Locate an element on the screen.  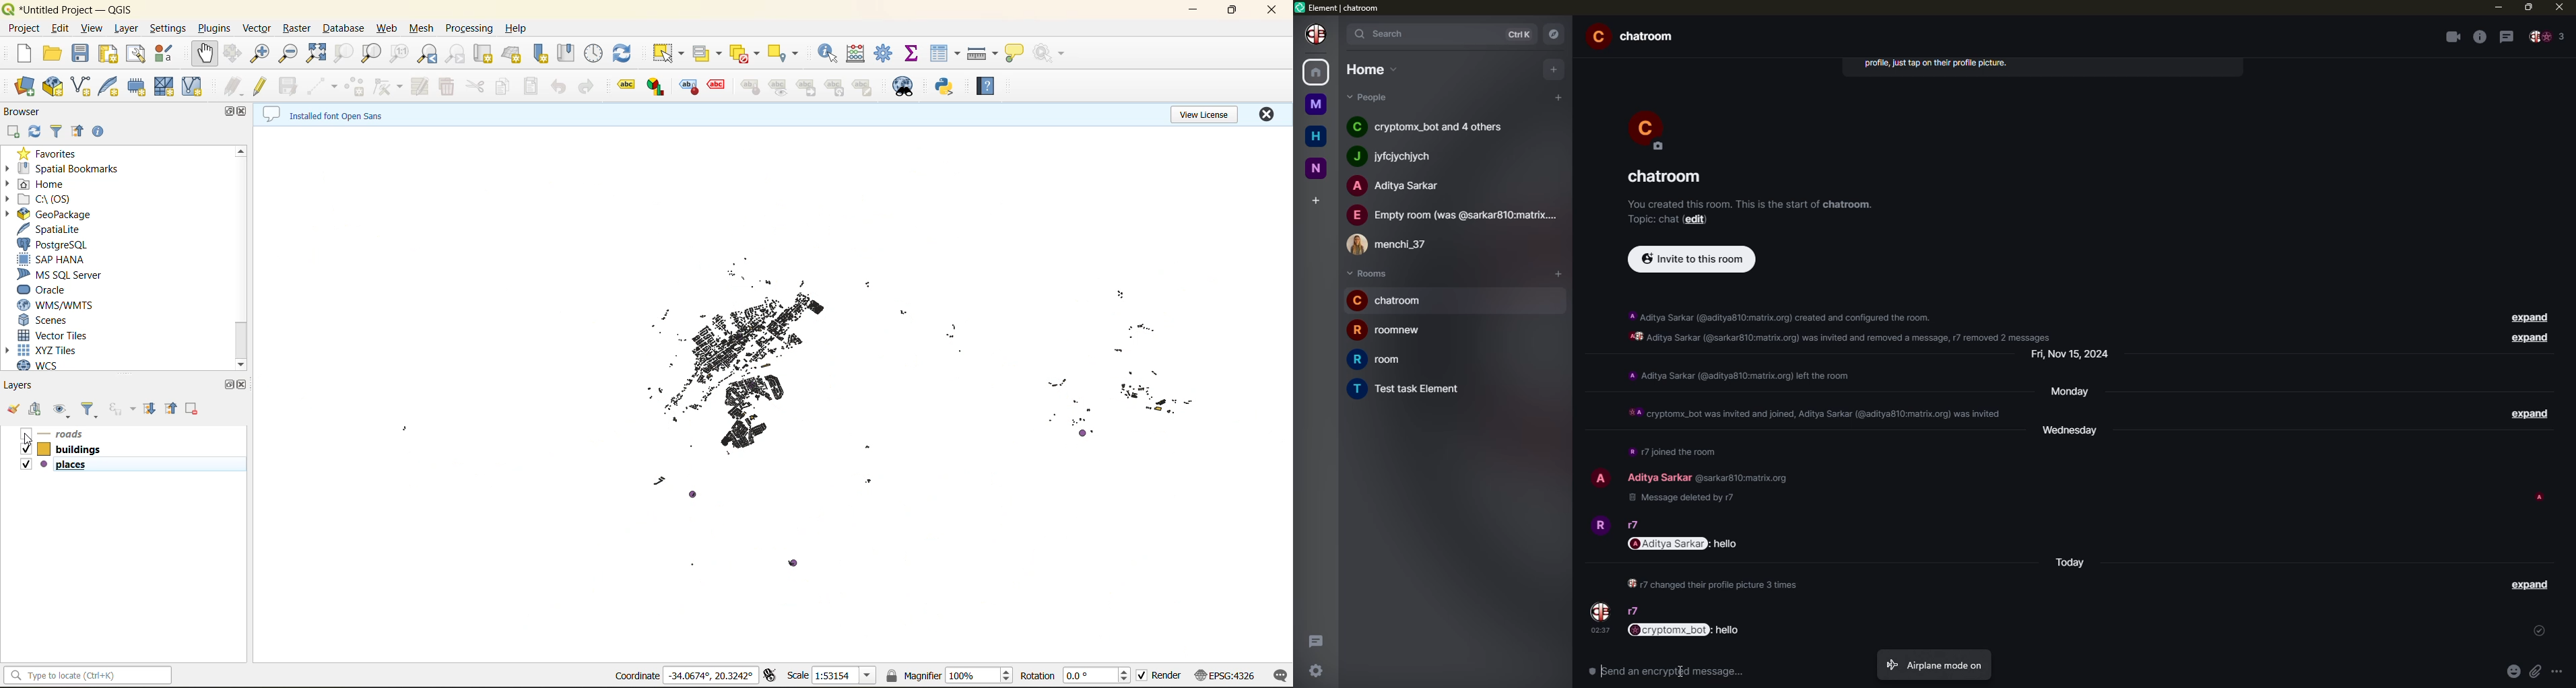
save edits is located at coordinates (289, 87).